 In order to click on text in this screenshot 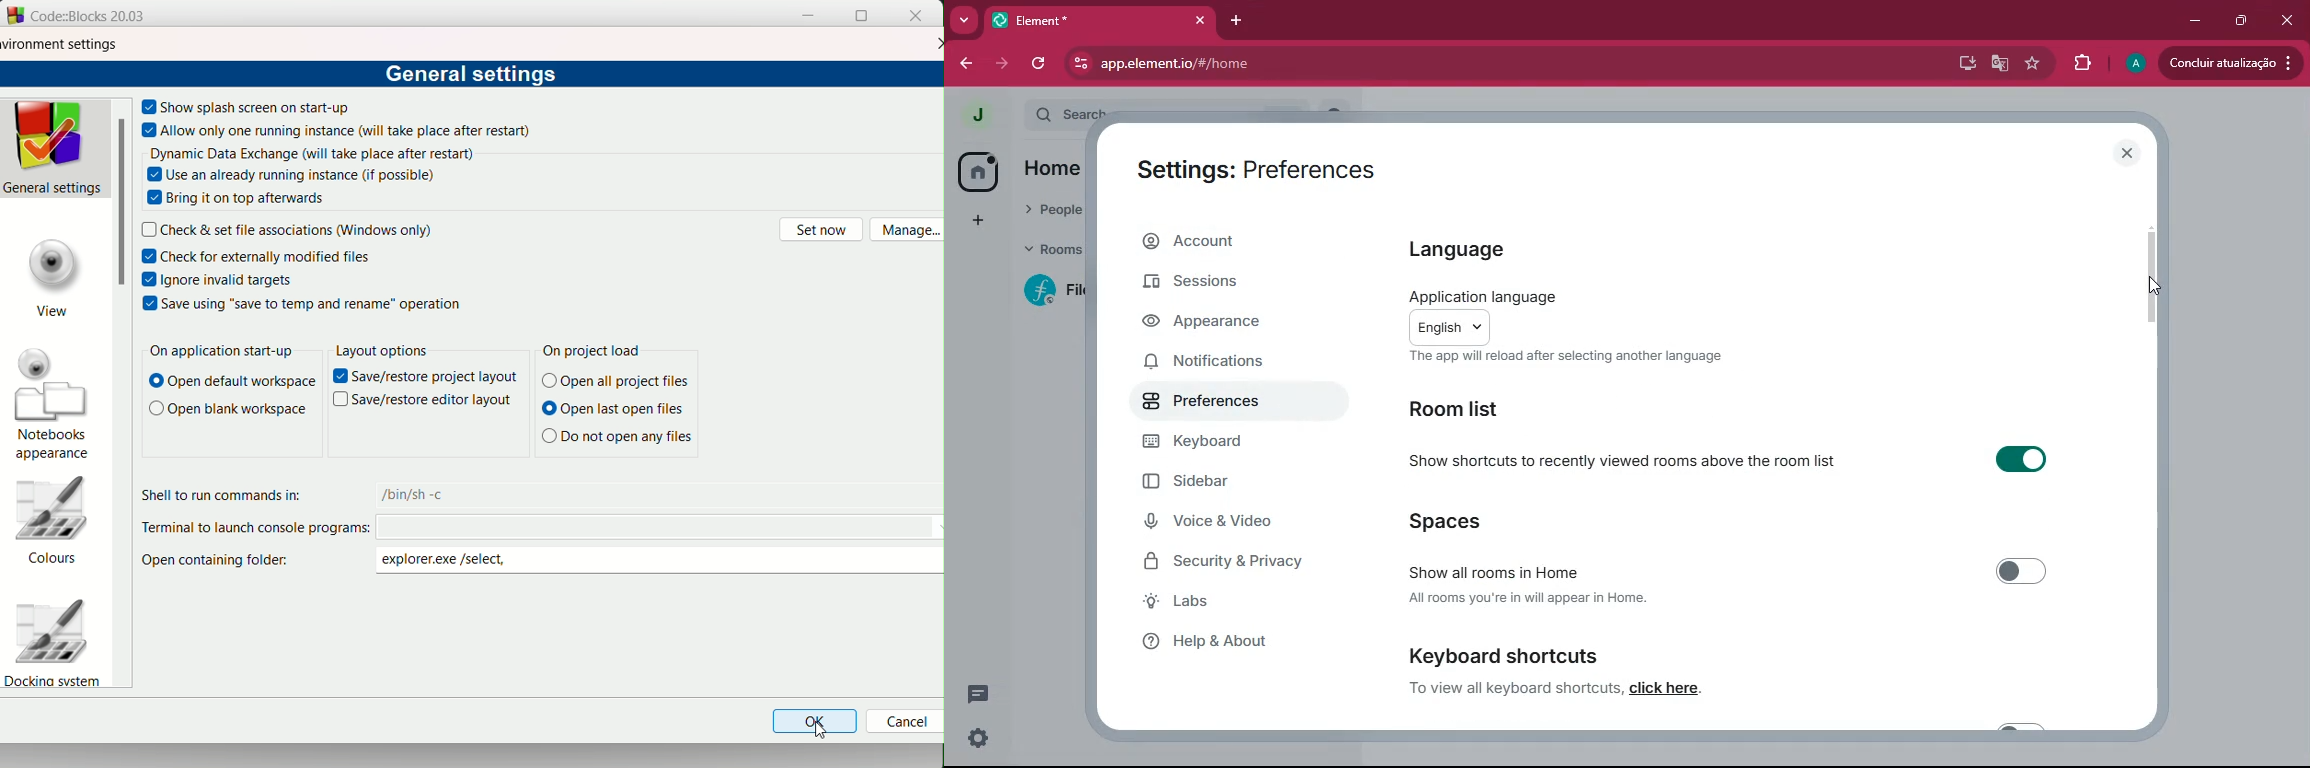, I will do `click(227, 411)`.